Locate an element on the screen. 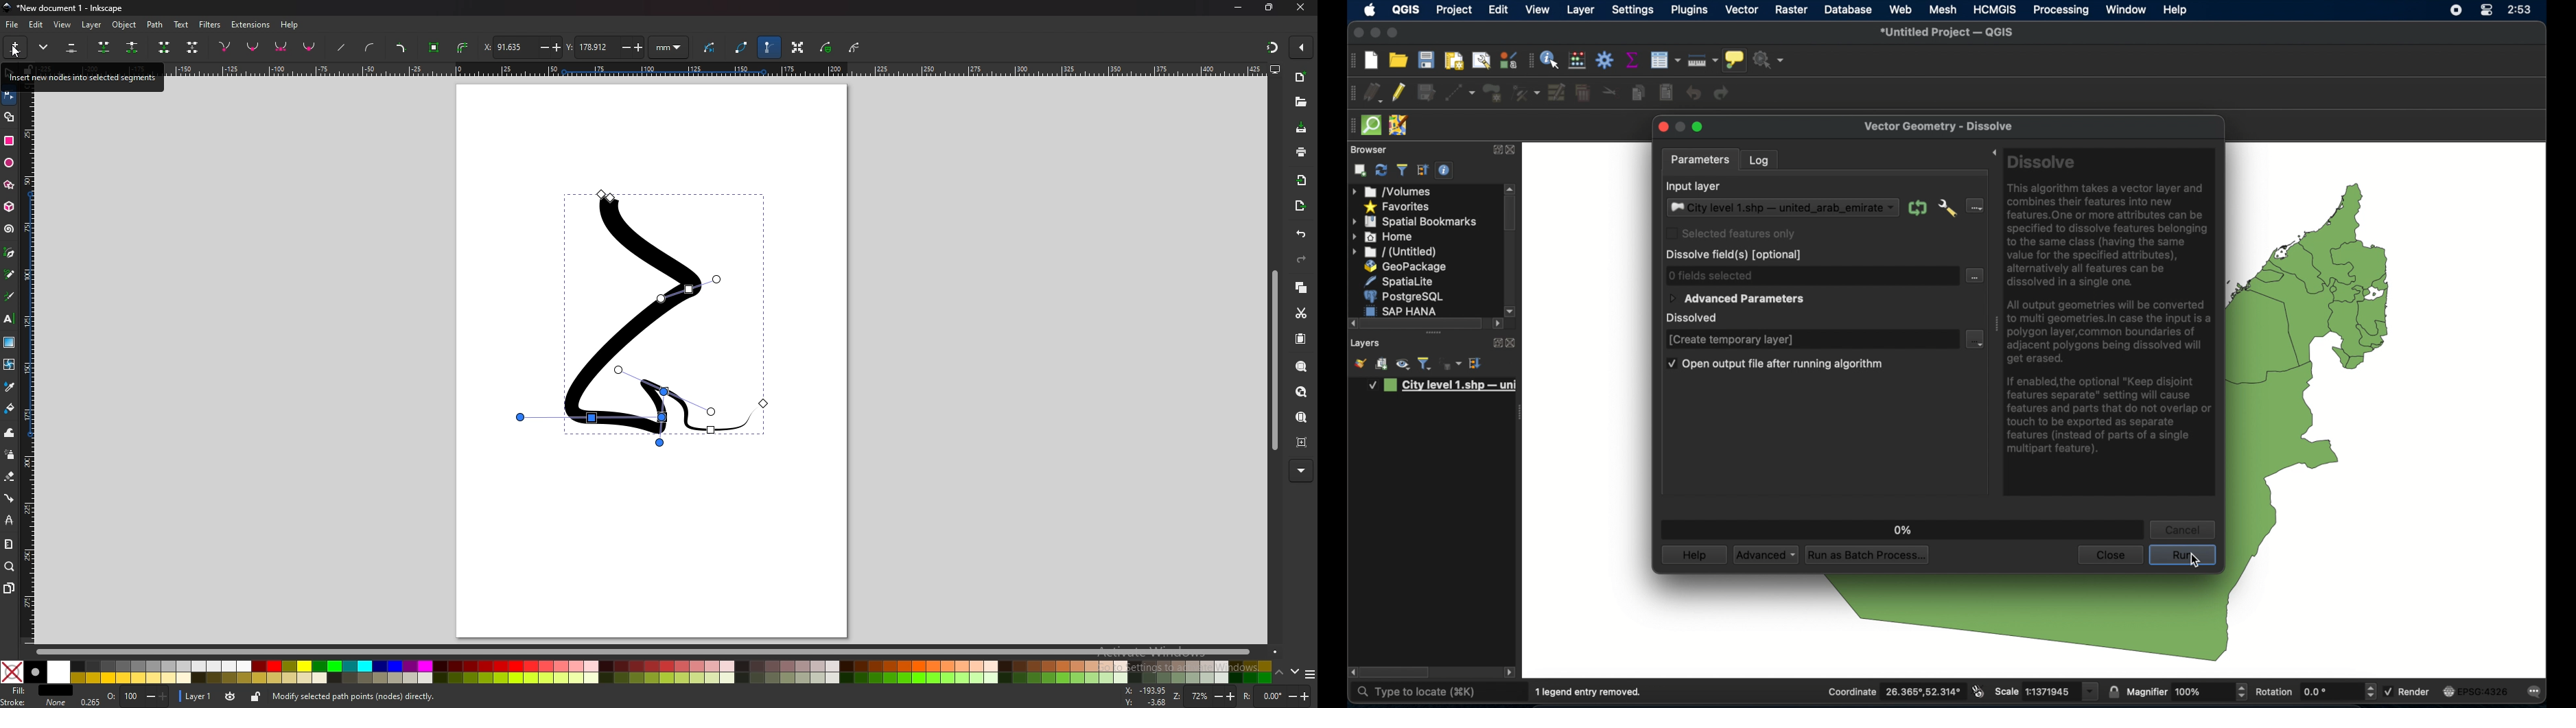 This screenshot has width=2576, height=728. dissolve tool info is located at coordinates (2112, 307).